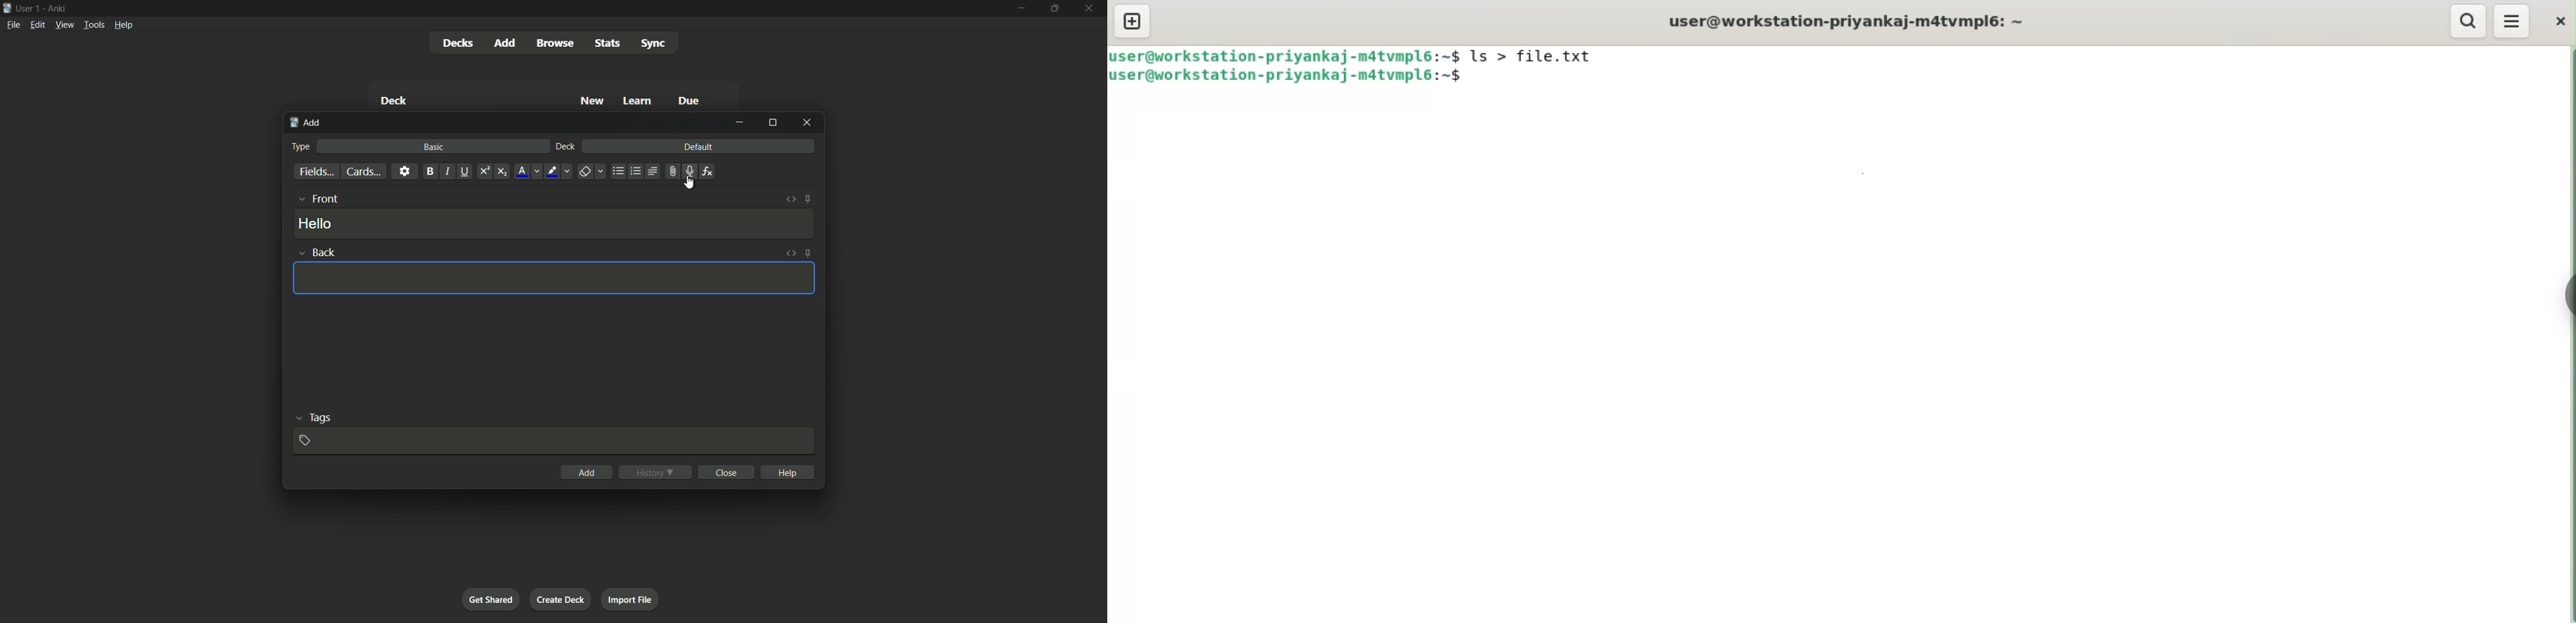 This screenshot has height=644, width=2576. I want to click on record audio, so click(690, 171).